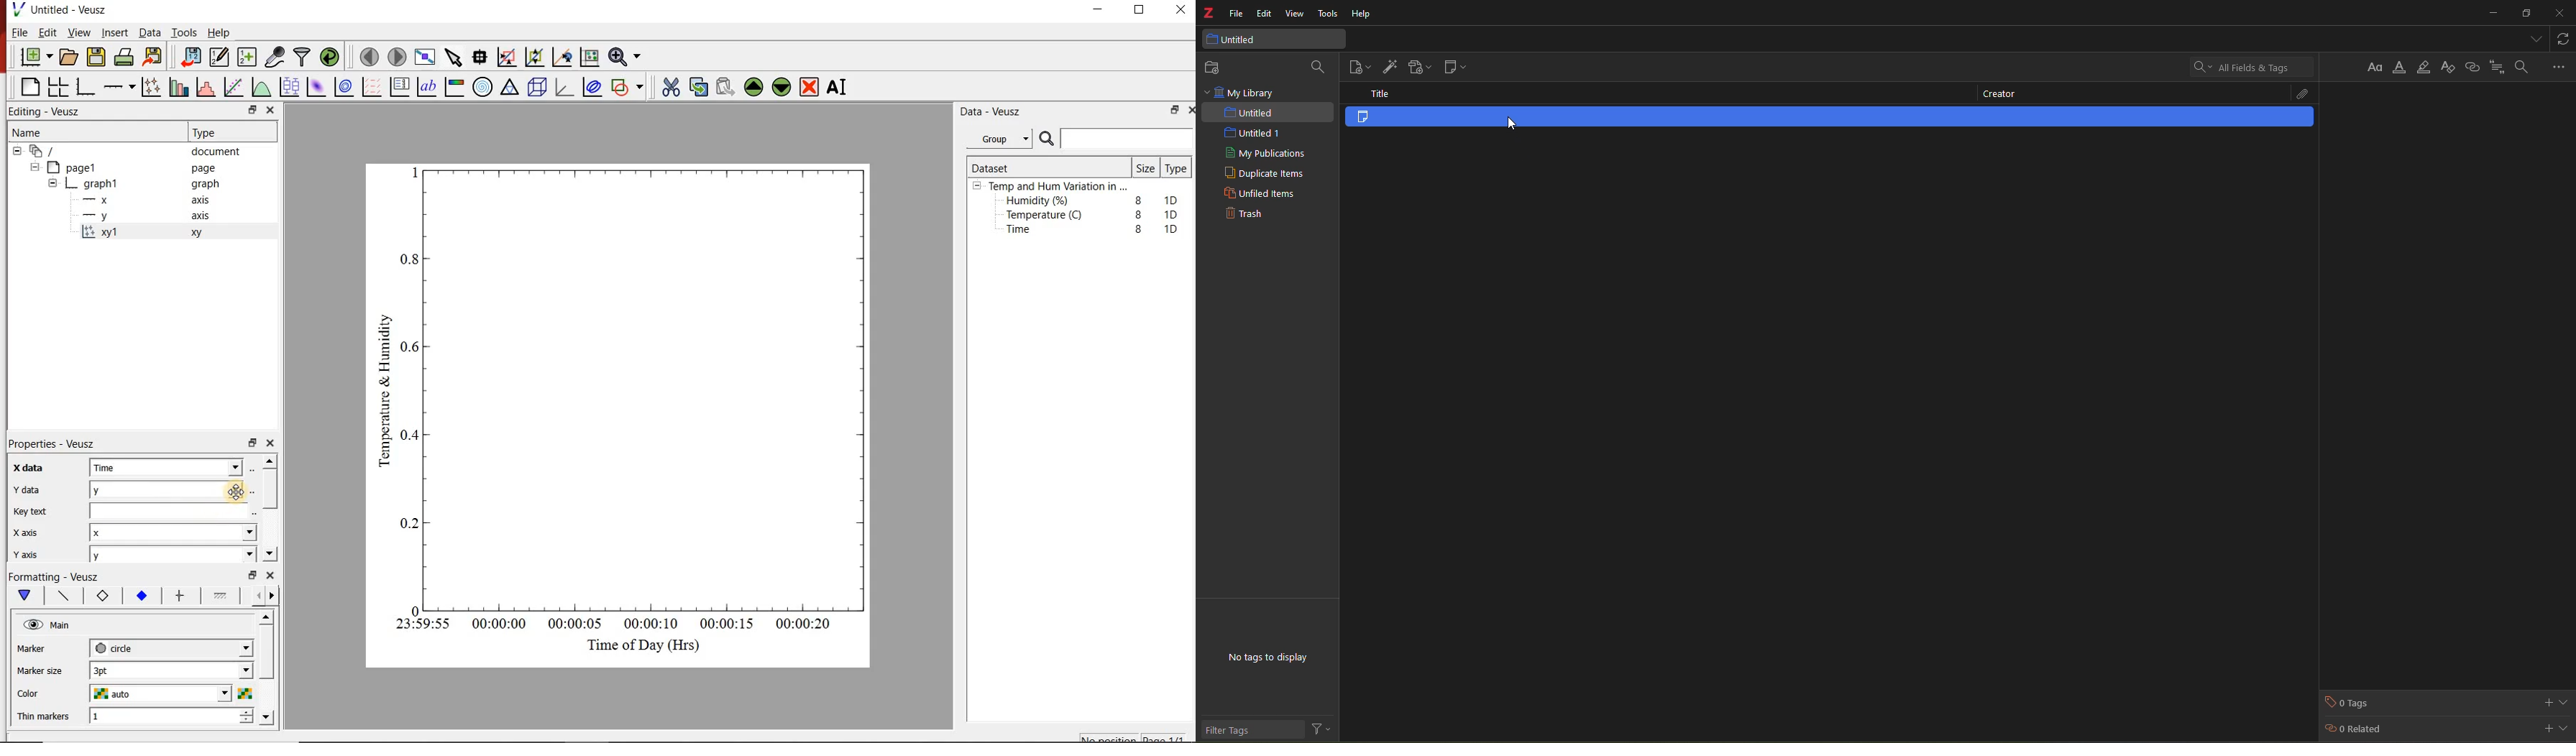 Image resolution: width=2576 pixels, height=756 pixels. What do you see at coordinates (1329, 15) in the screenshot?
I see `tools` at bounding box center [1329, 15].